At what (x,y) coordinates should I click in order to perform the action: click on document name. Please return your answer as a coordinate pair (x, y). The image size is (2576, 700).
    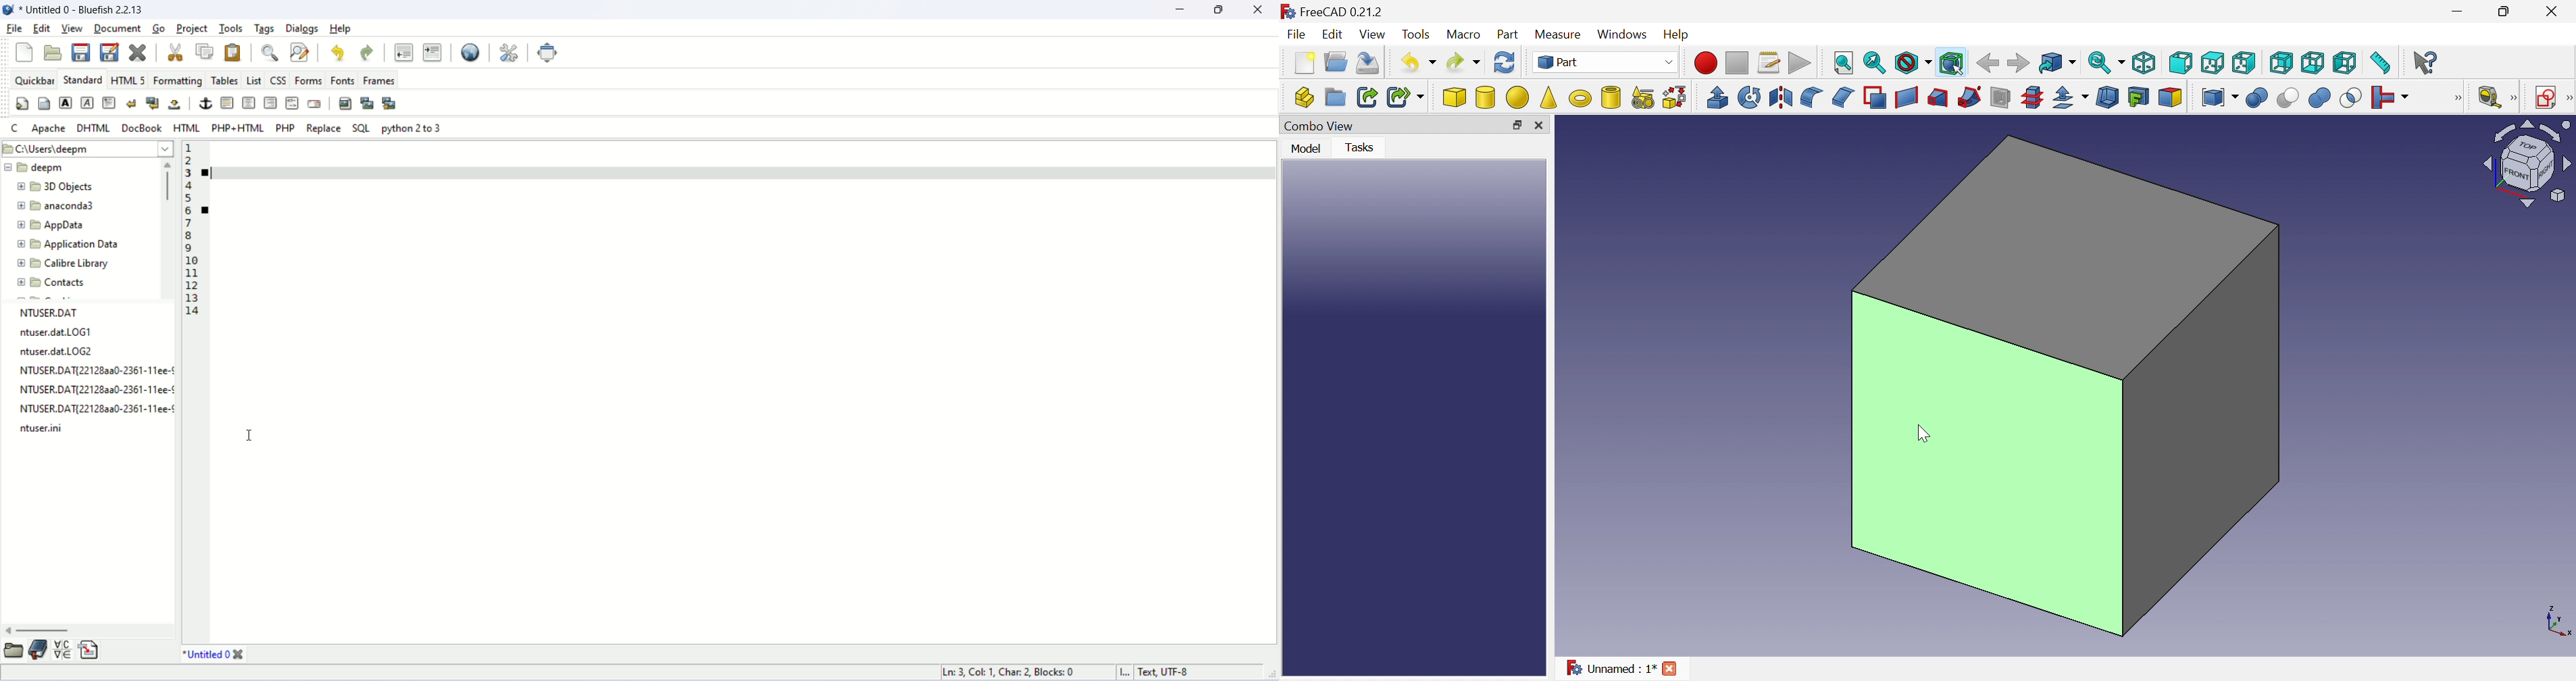
    Looking at the image, I should click on (97, 9).